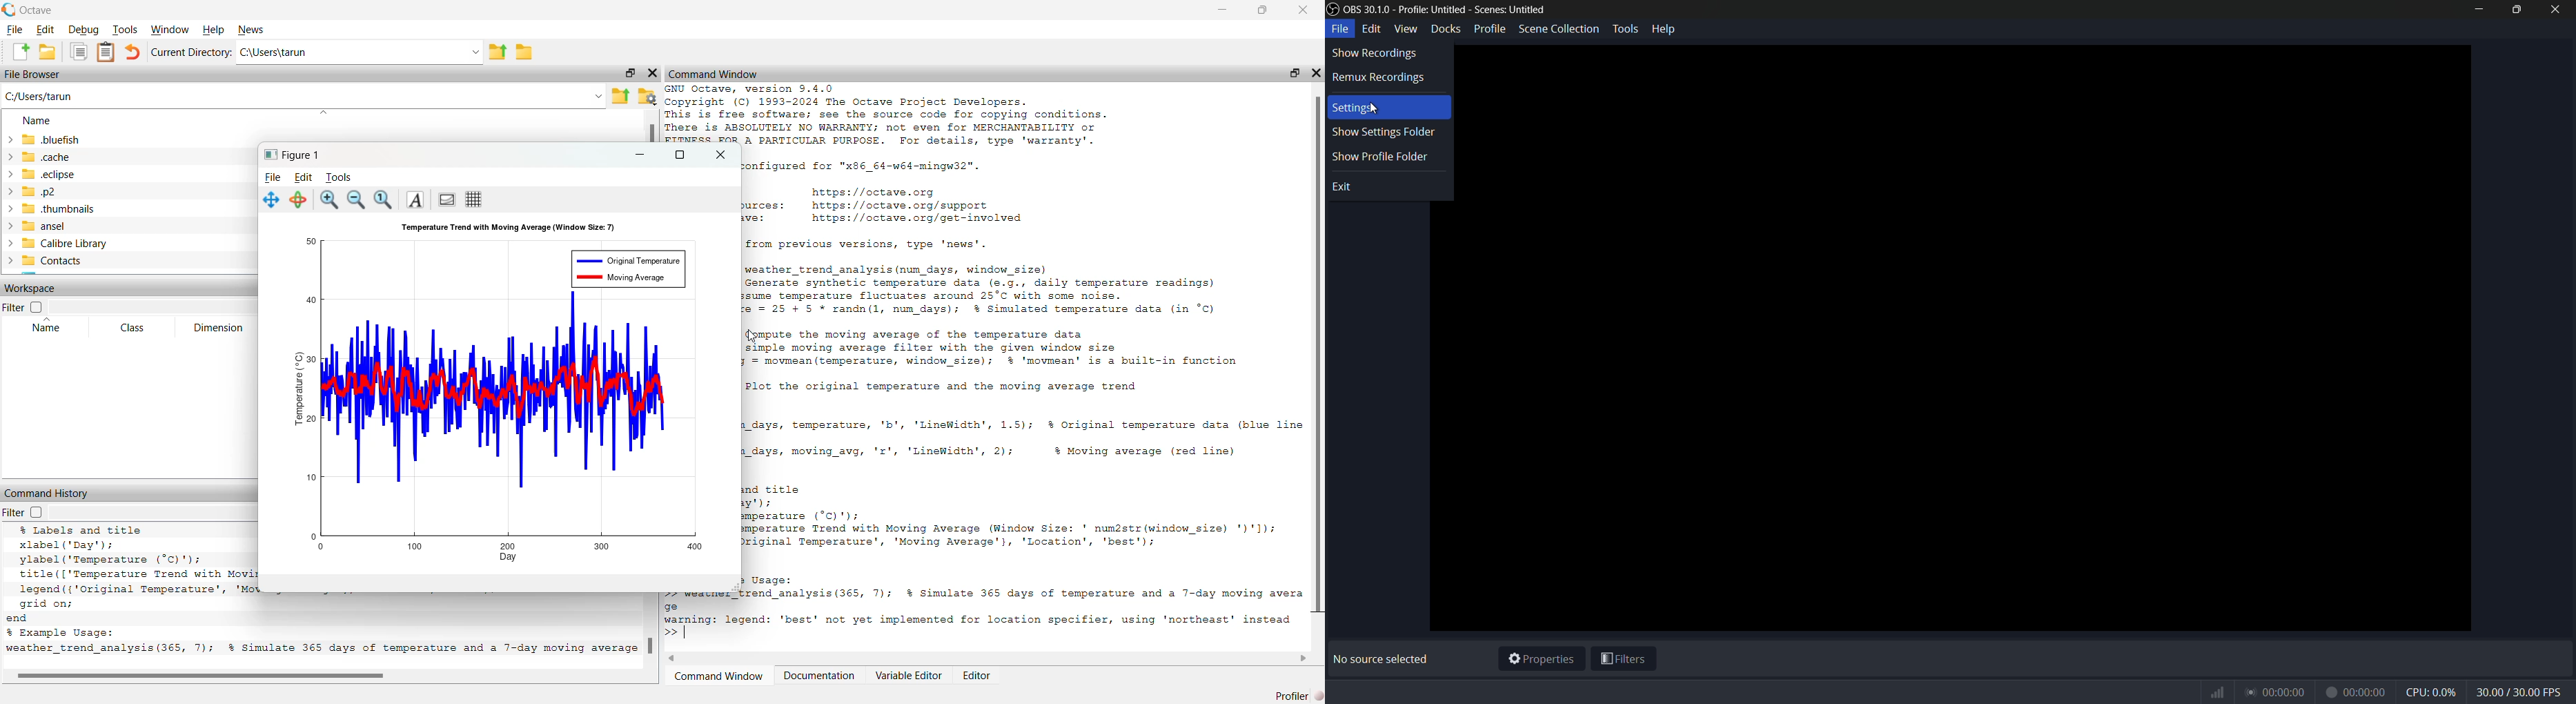 The image size is (2576, 728). Describe the element at coordinates (34, 121) in the screenshot. I see `Name` at that location.